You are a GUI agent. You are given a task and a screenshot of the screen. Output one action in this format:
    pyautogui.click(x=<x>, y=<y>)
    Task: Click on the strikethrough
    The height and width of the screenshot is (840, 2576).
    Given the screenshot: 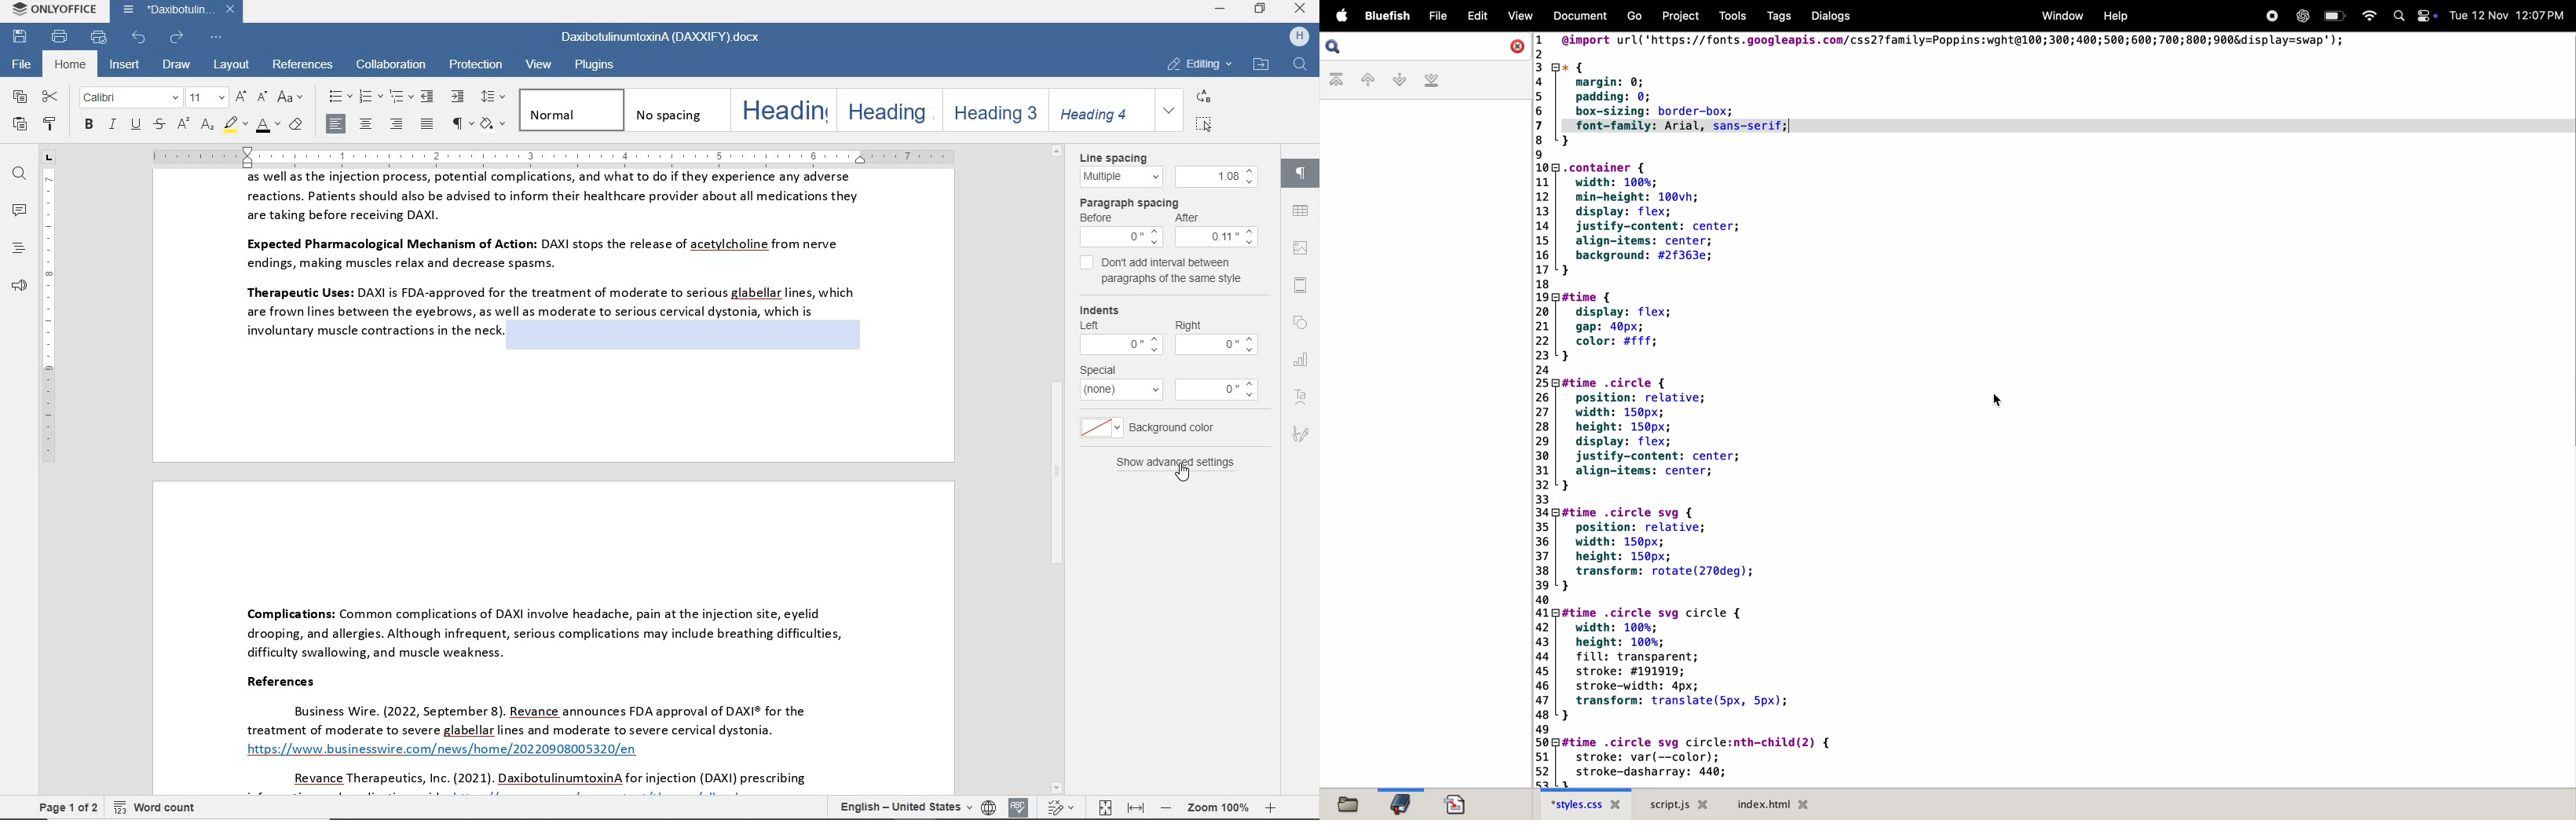 What is the action you would take?
    pyautogui.click(x=158, y=126)
    